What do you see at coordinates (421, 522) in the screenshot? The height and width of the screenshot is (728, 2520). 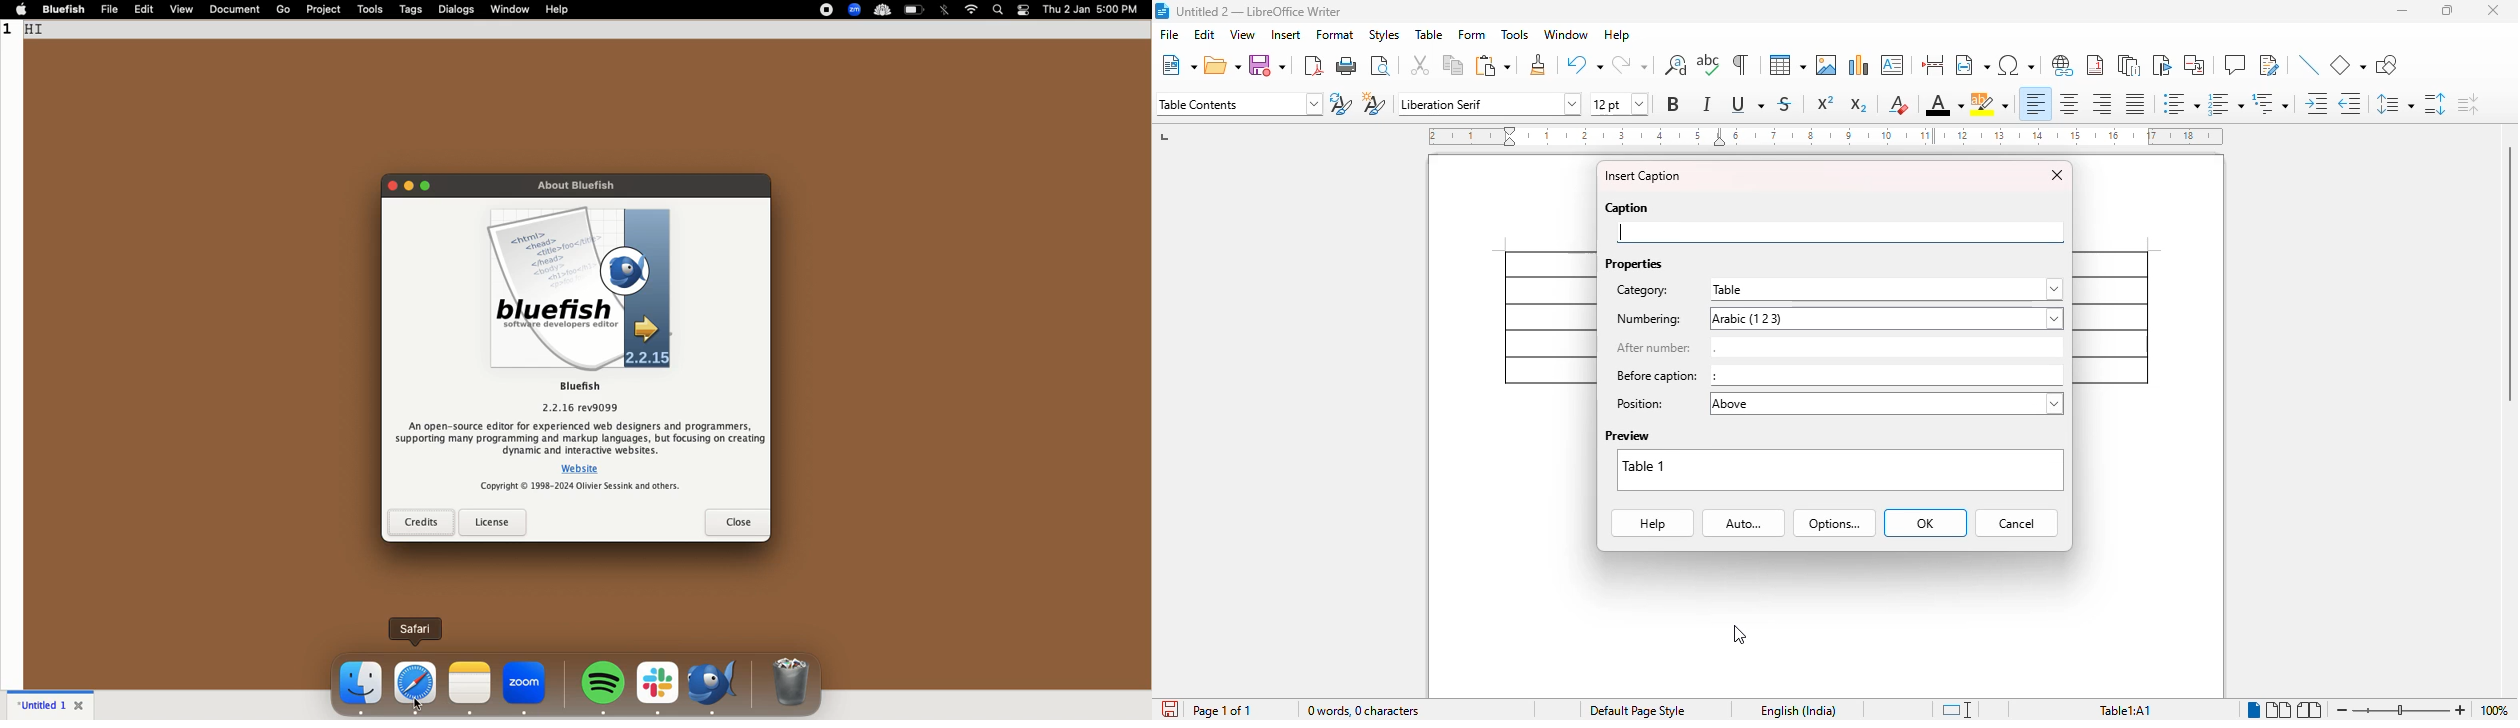 I see `credits` at bounding box center [421, 522].